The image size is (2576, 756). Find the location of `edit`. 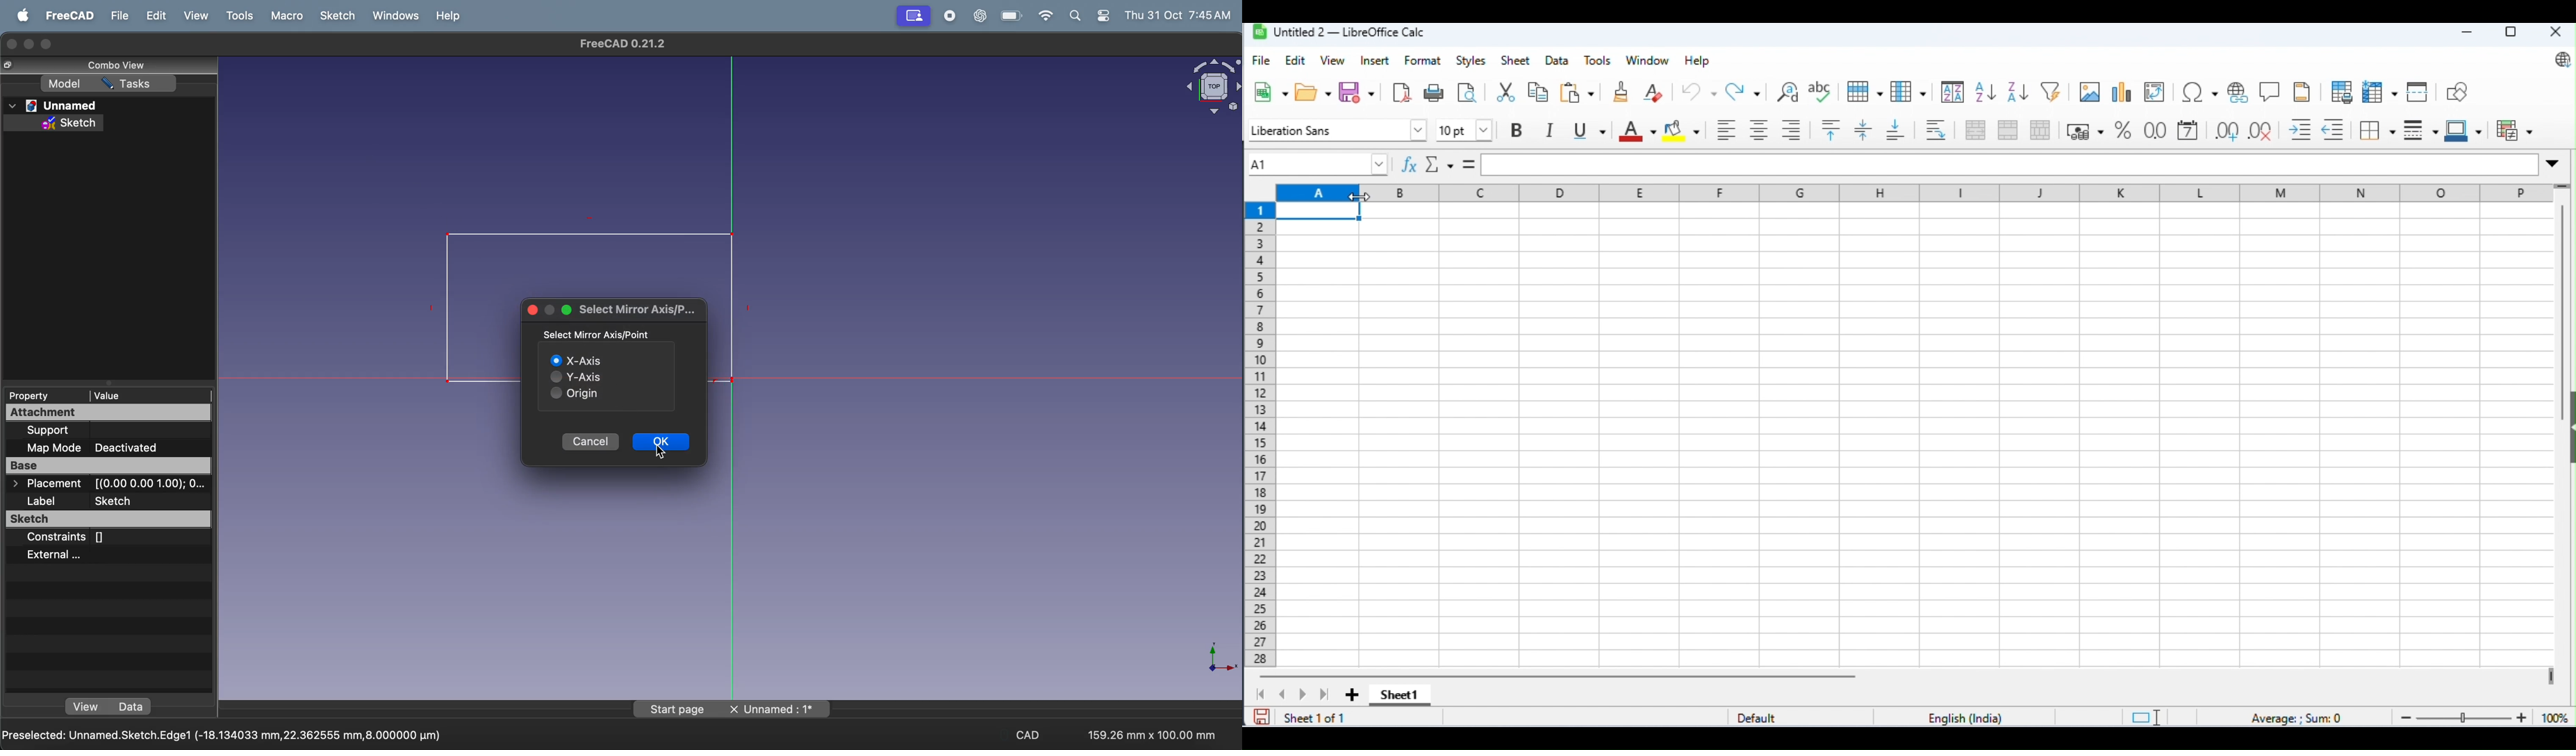

edit is located at coordinates (1297, 61).